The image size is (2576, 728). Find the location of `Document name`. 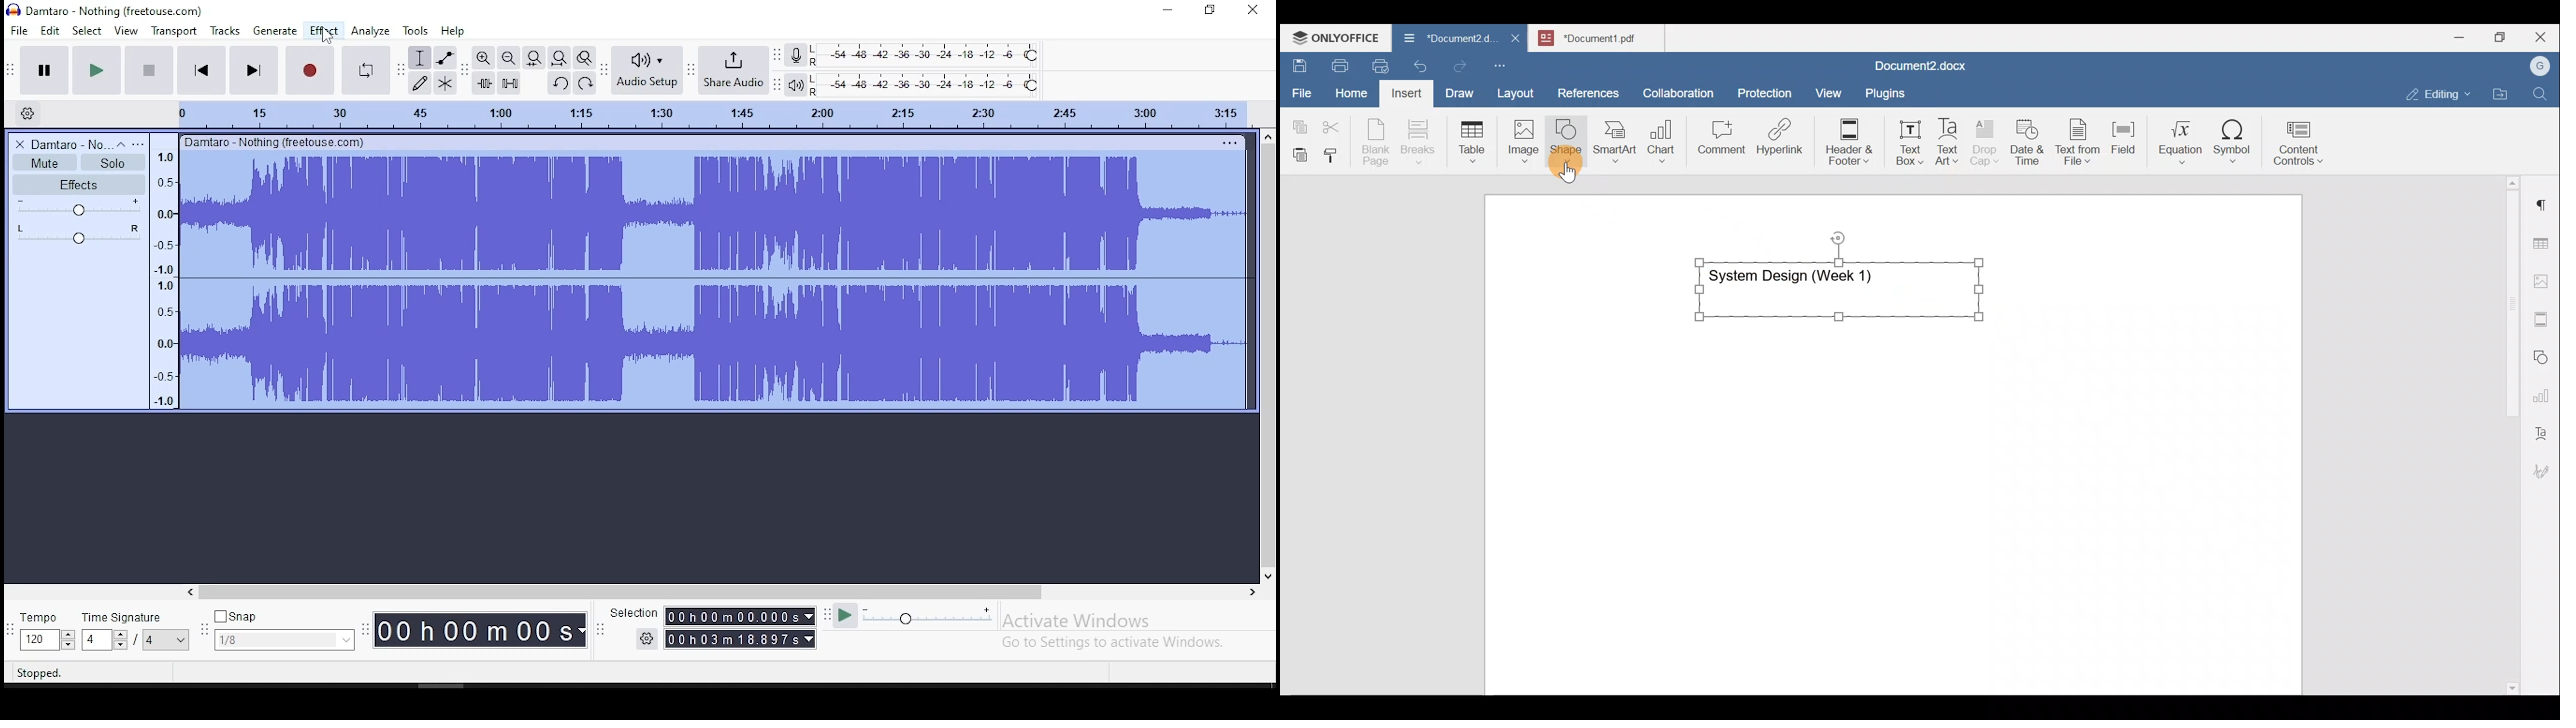

Document name is located at coordinates (1443, 40).